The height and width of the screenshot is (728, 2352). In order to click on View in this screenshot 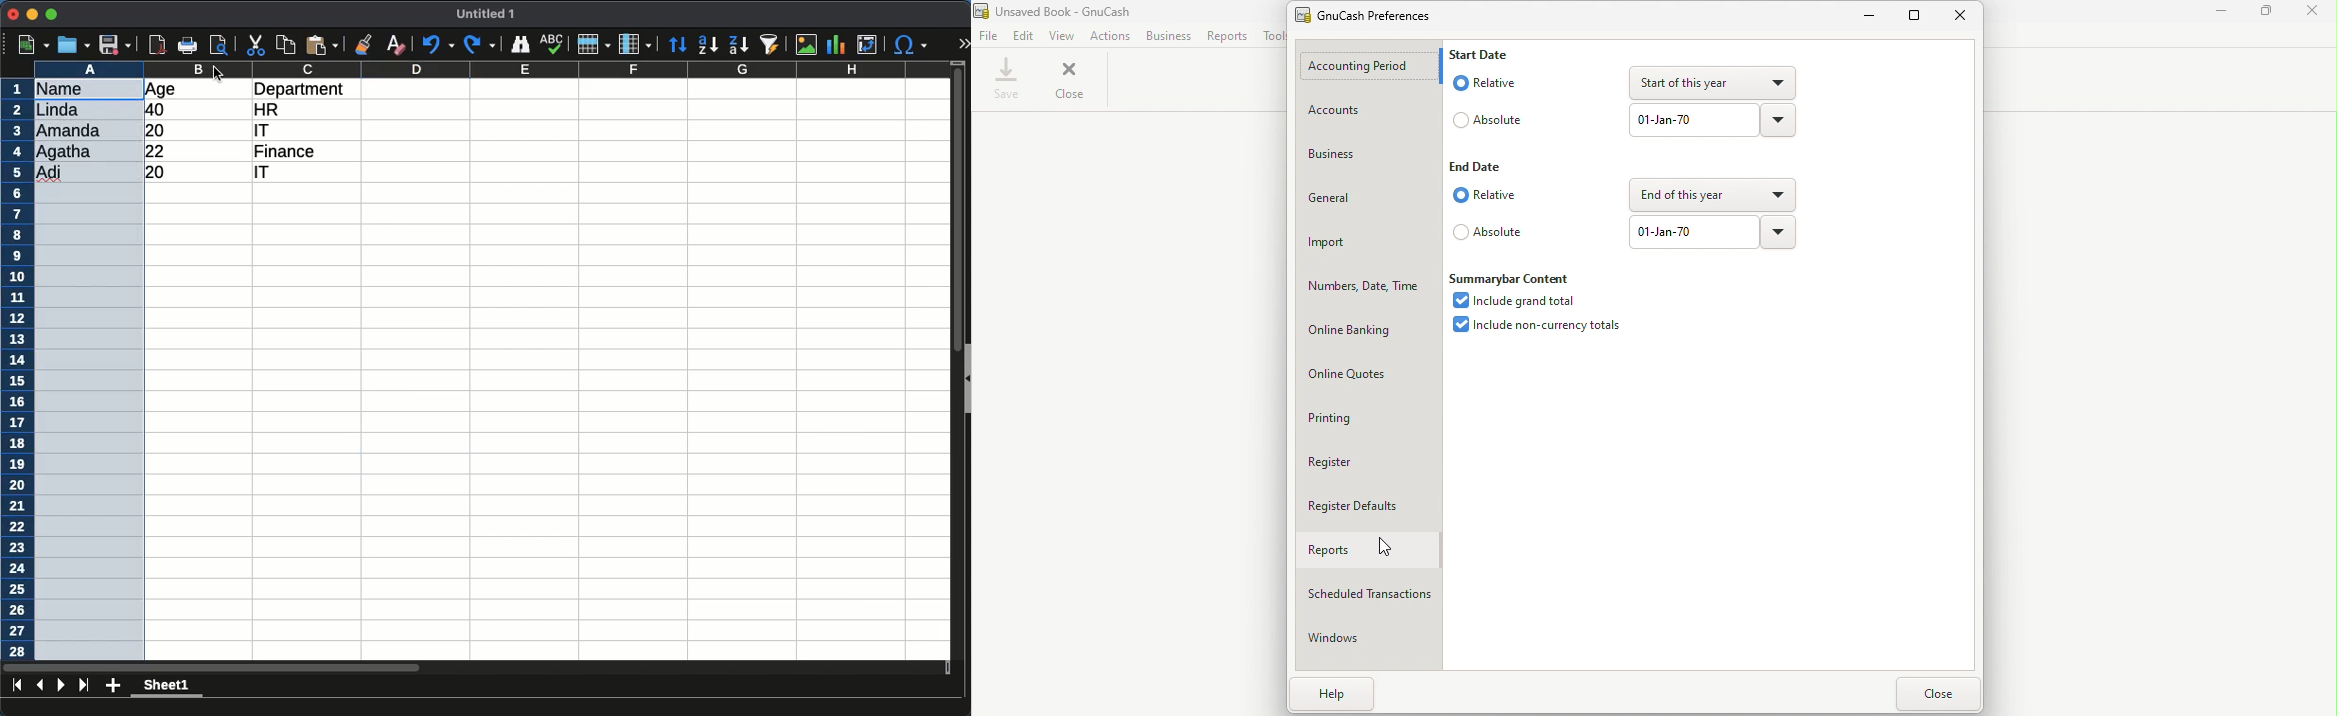, I will do `click(1064, 36)`.